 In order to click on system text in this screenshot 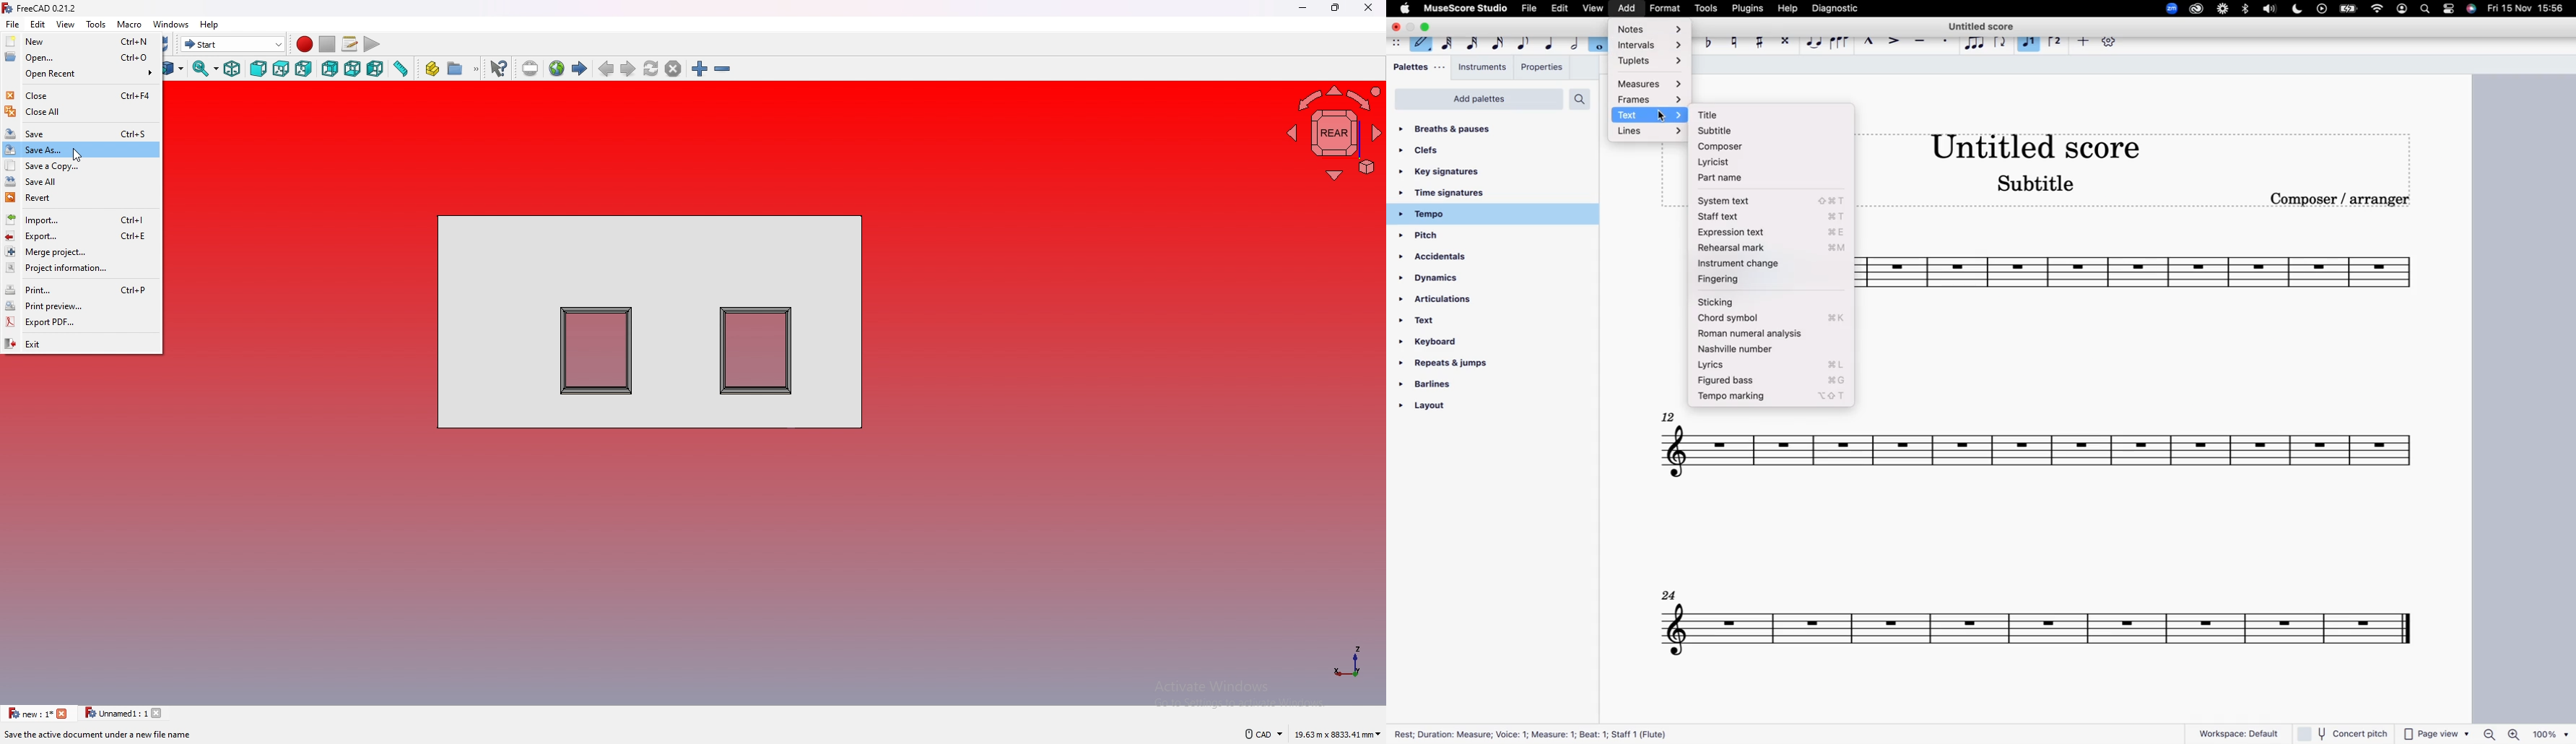, I will do `click(1771, 200)`.